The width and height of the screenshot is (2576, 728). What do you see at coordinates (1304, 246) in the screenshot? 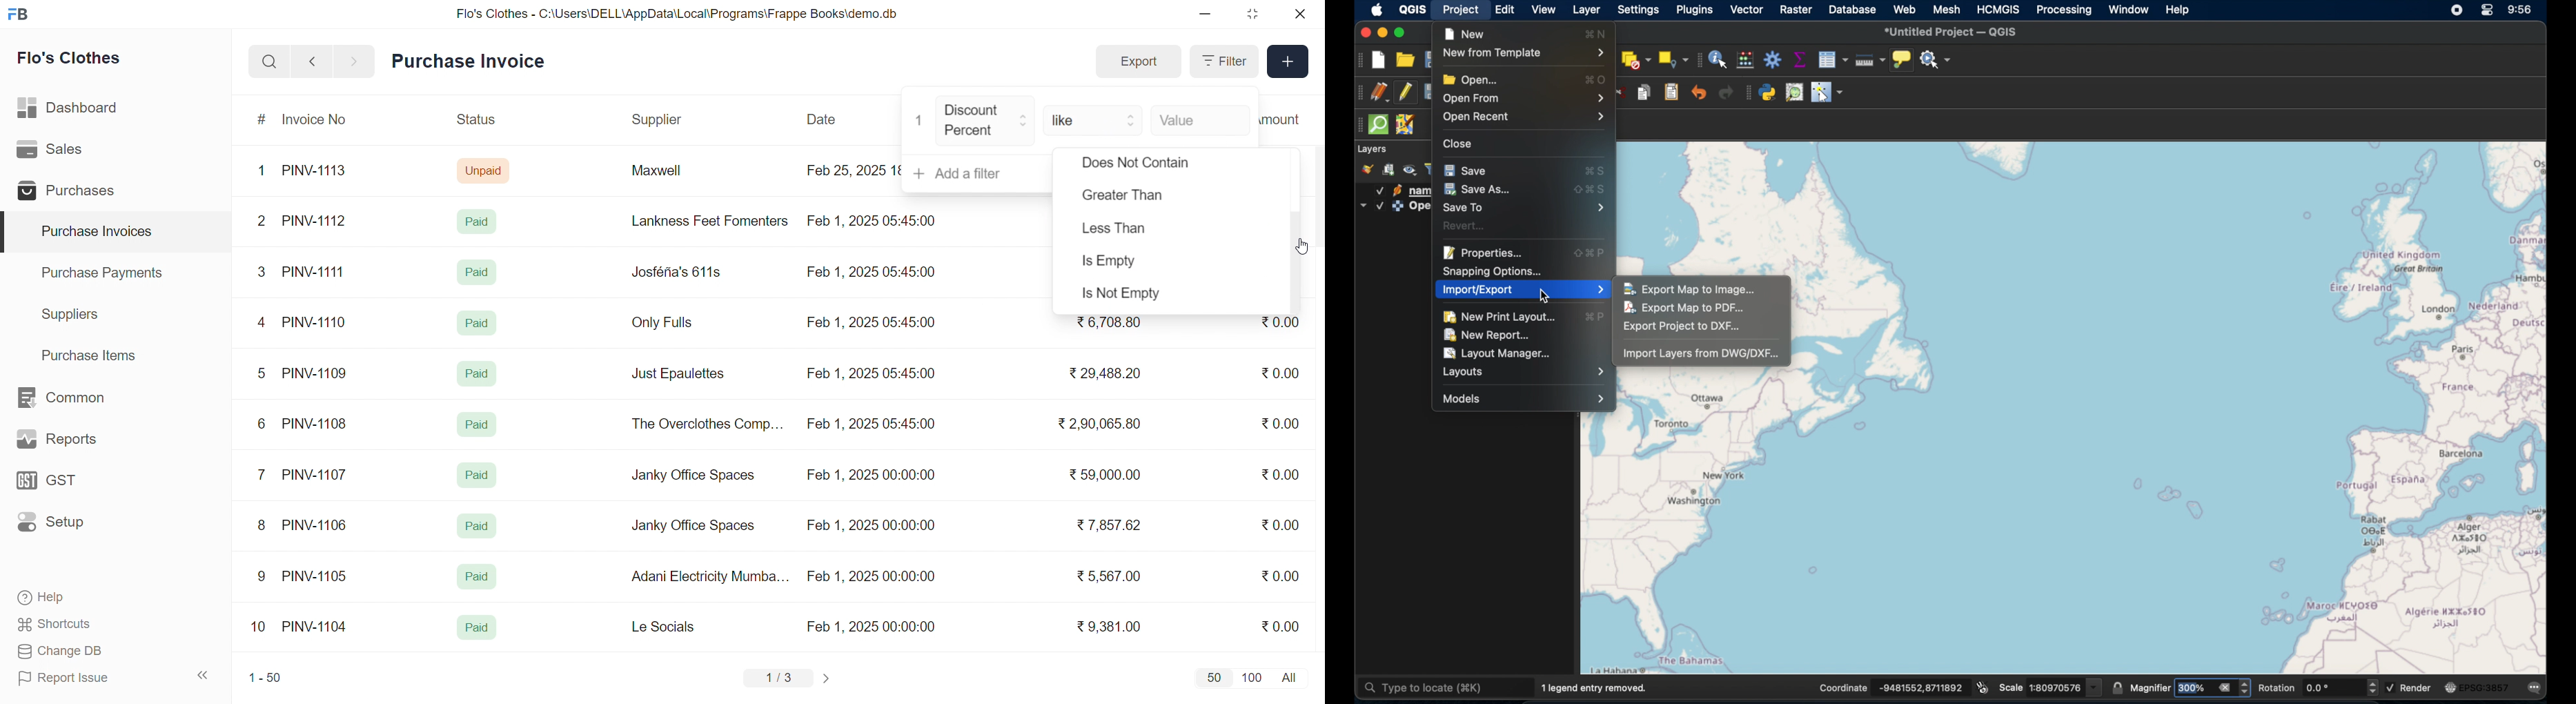
I see `cursor` at bounding box center [1304, 246].